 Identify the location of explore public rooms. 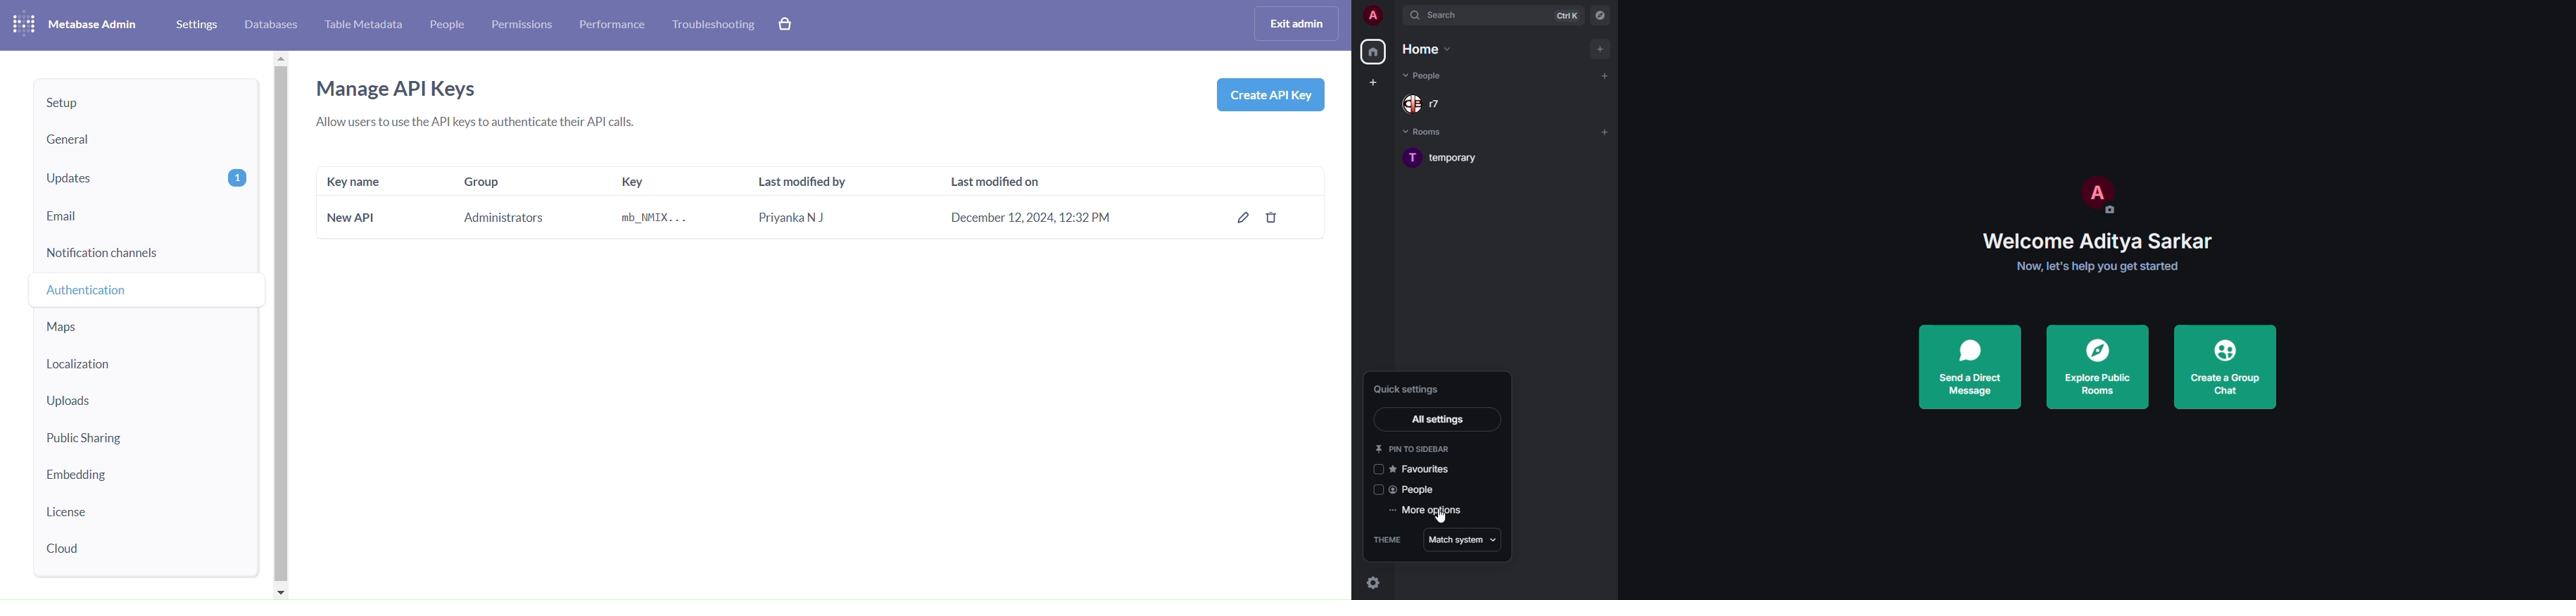
(2096, 368).